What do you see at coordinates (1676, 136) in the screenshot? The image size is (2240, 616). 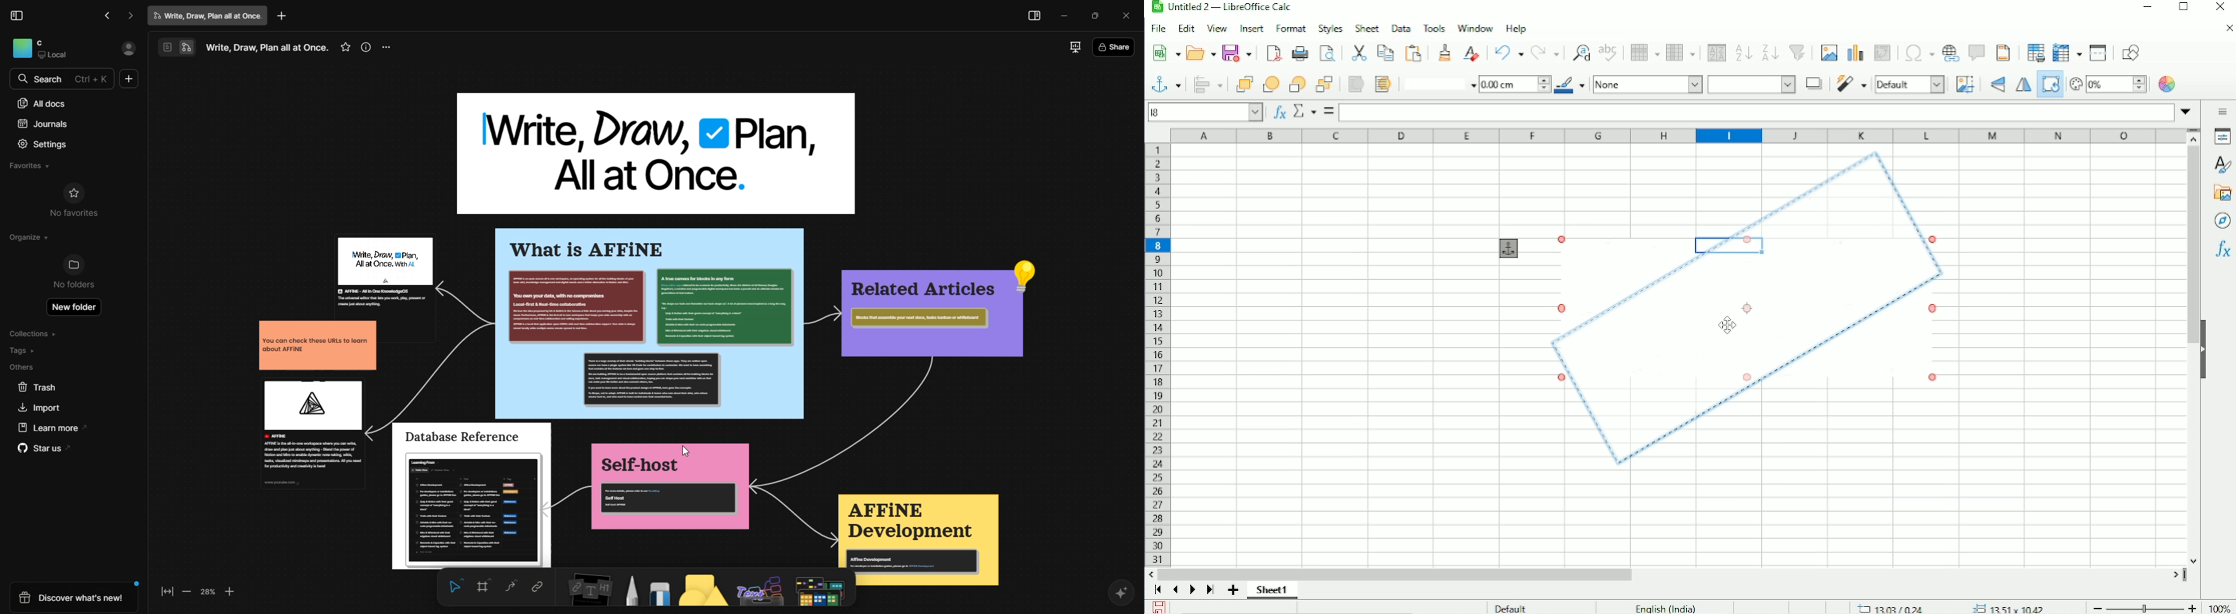 I see `Column headings` at bounding box center [1676, 136].